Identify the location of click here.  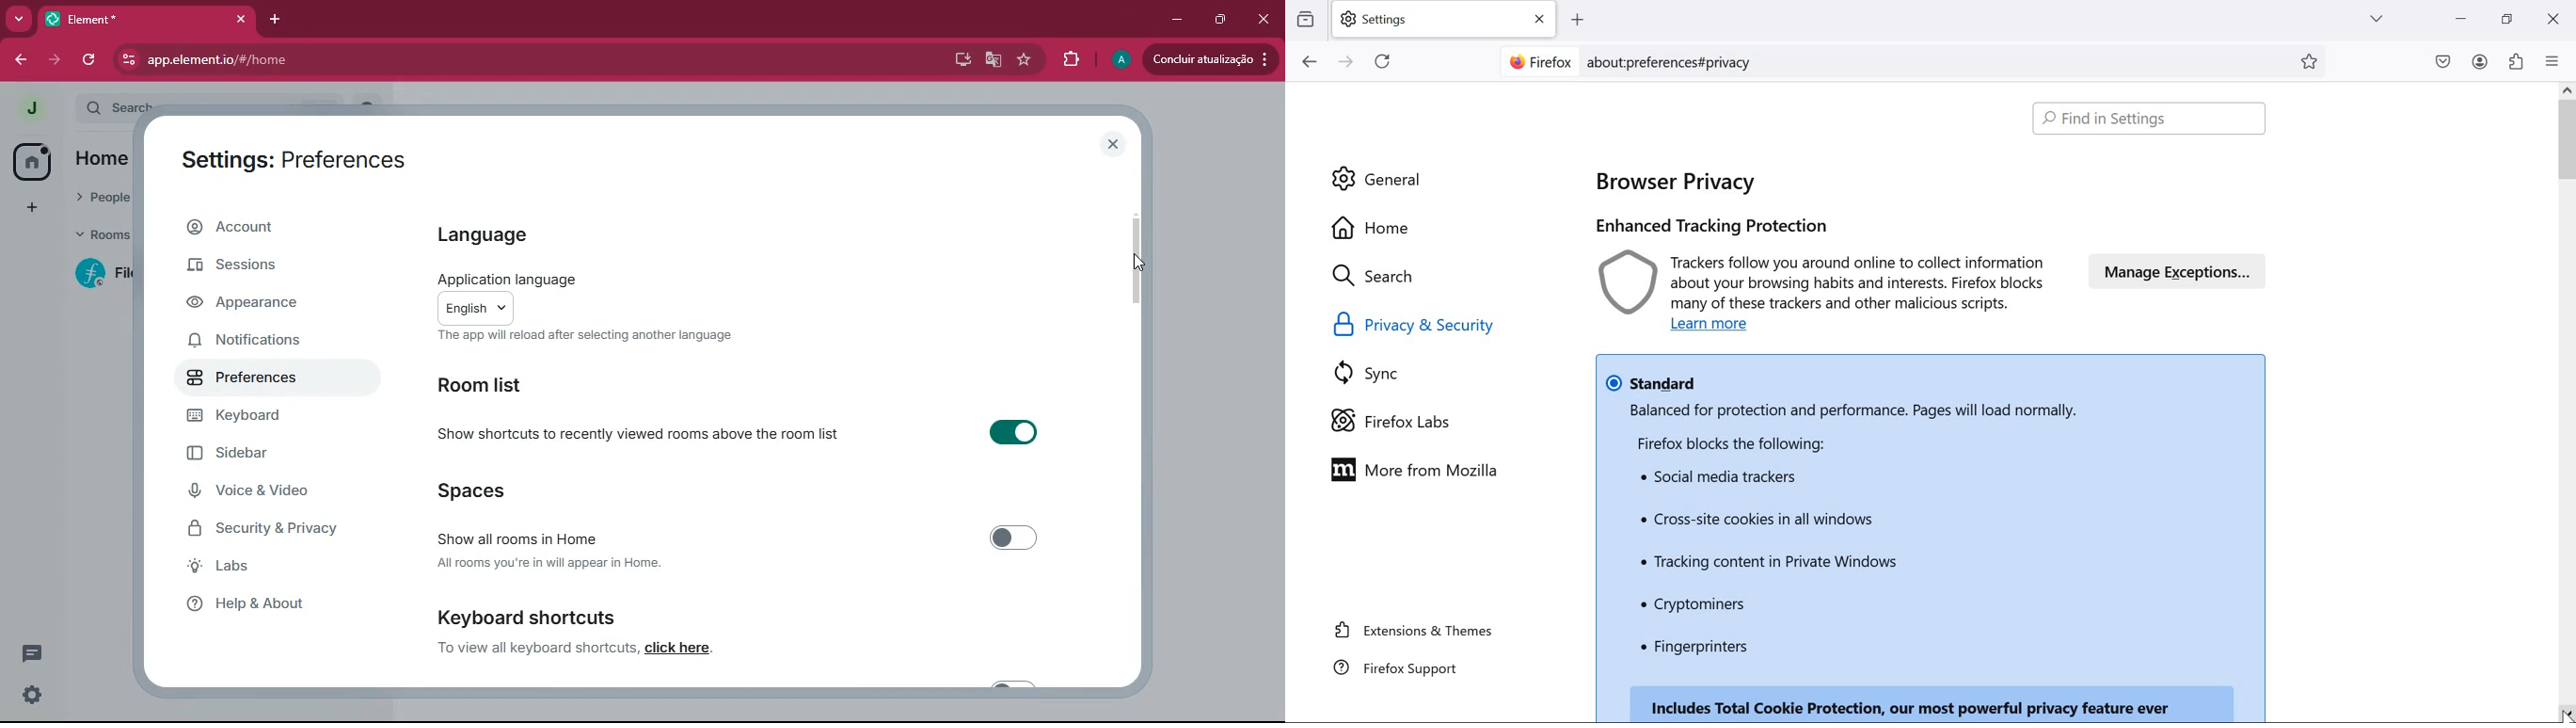
(684, 650).